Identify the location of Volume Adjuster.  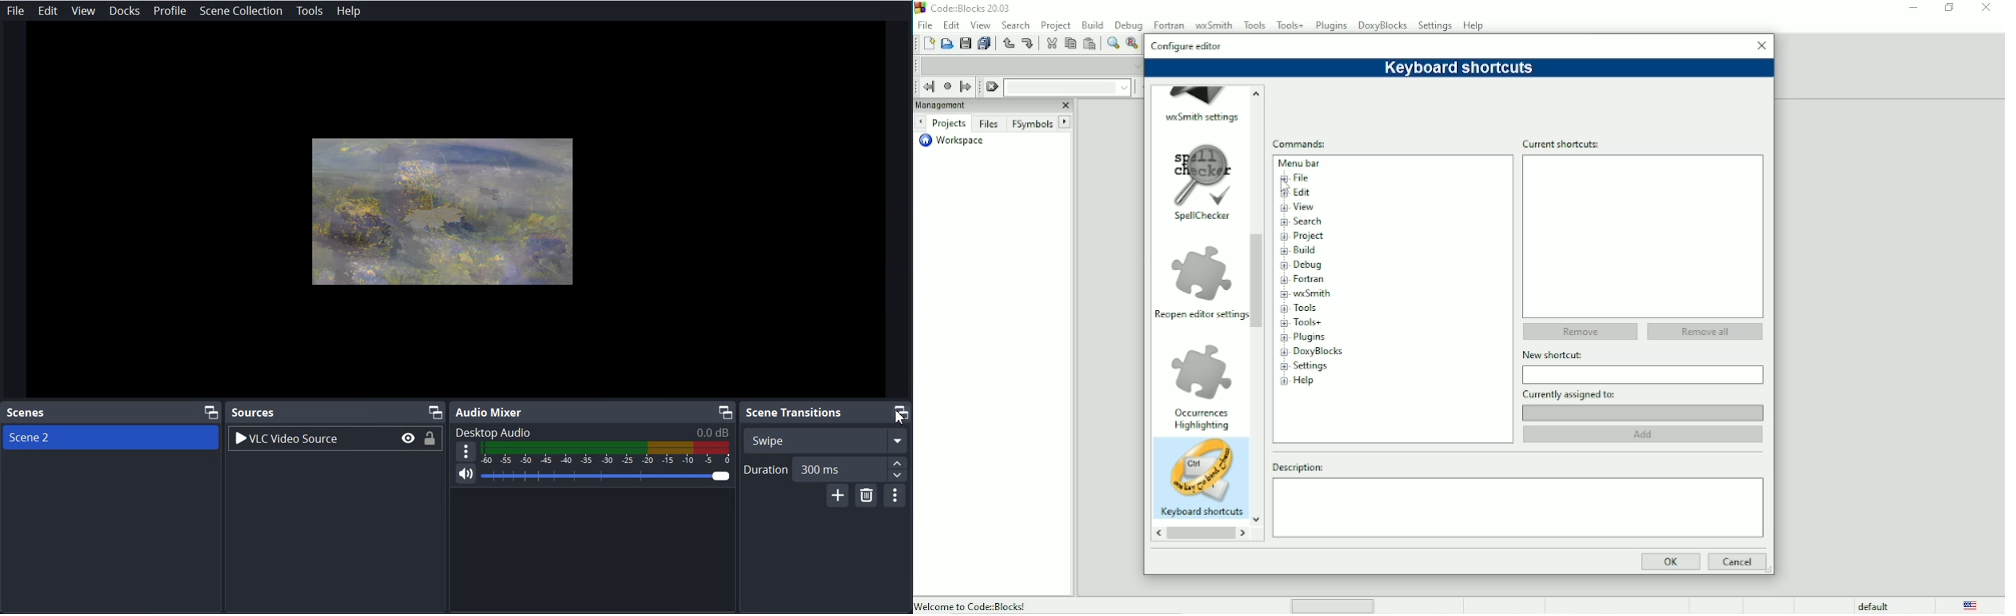
(605, 476).